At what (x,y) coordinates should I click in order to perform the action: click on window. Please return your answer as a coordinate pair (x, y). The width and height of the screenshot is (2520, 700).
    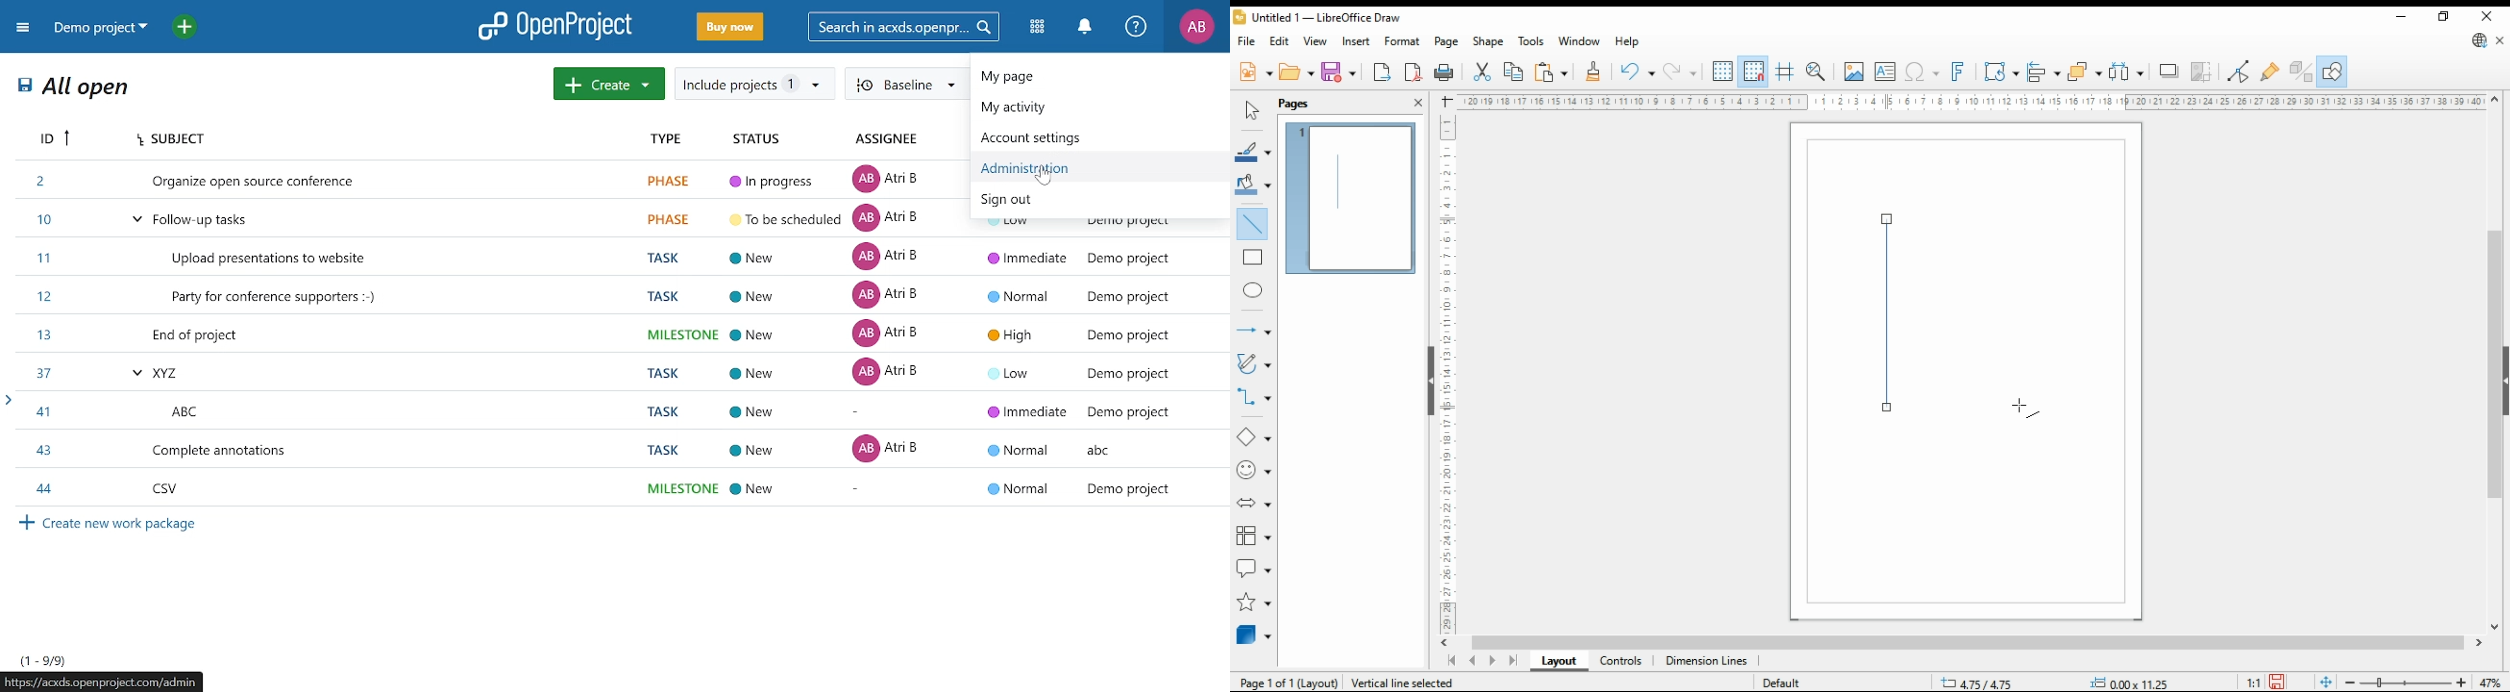
    Looking at the image, I should click on (1580, 43).